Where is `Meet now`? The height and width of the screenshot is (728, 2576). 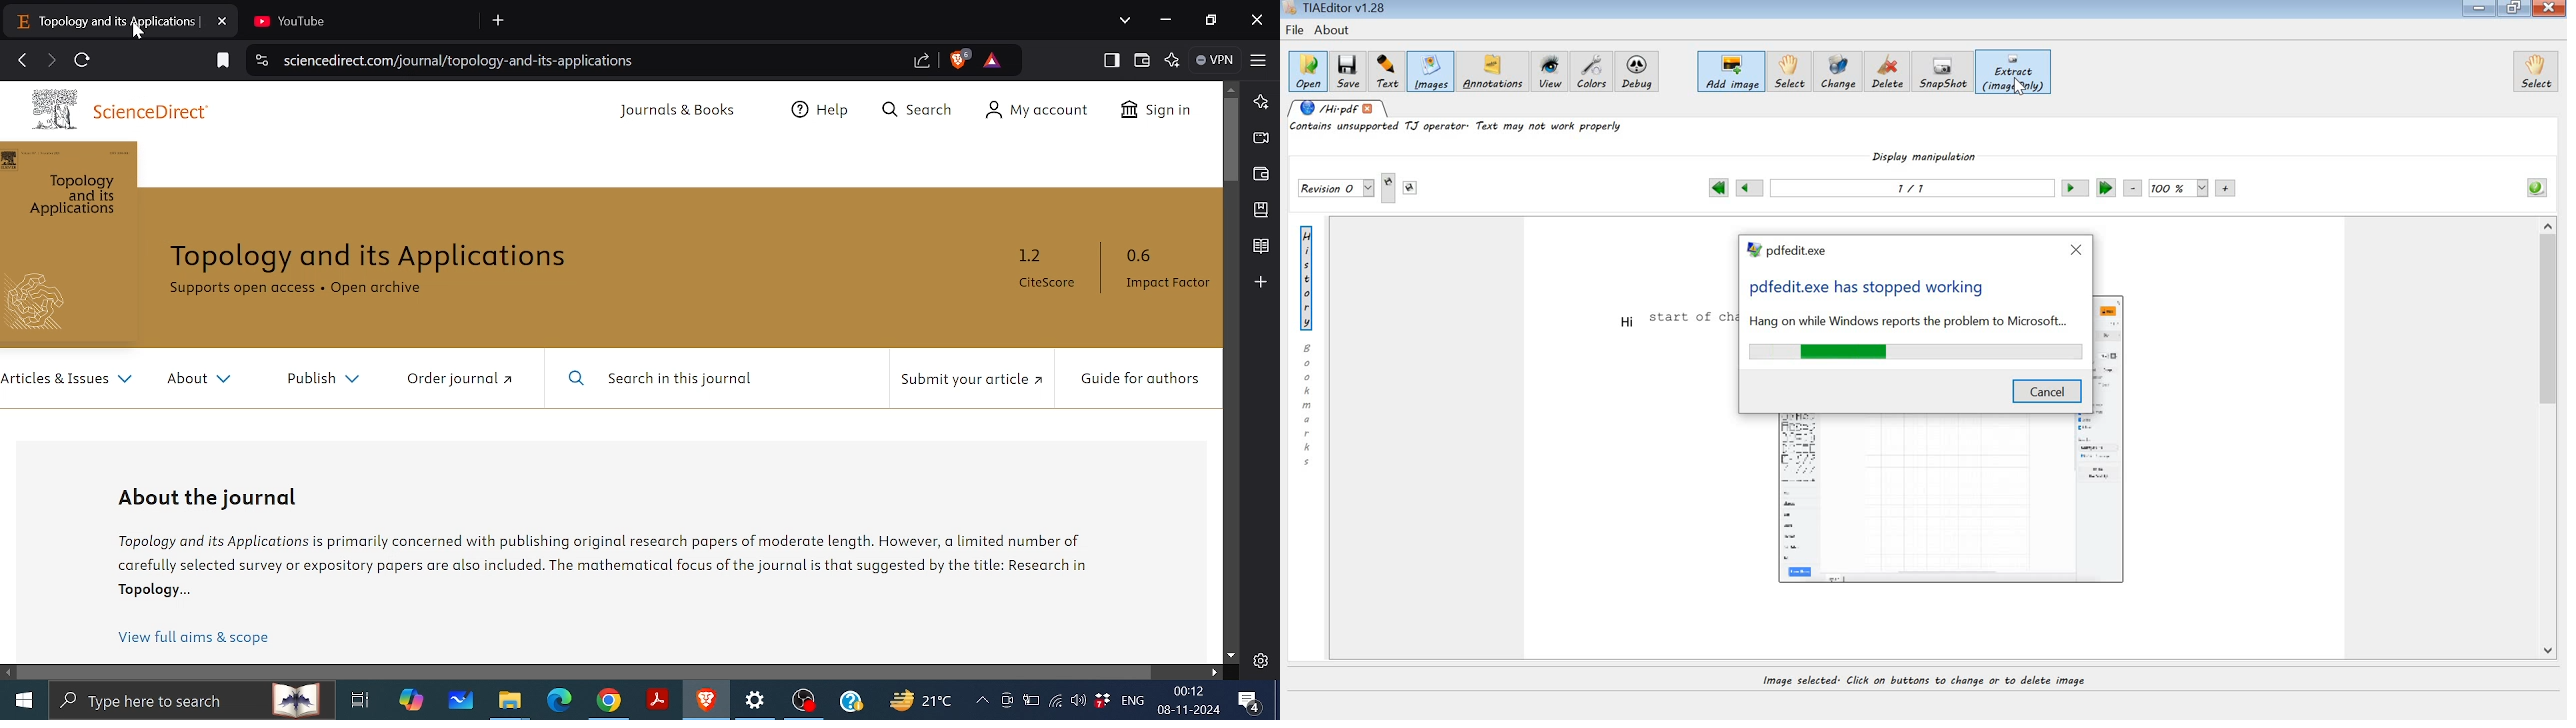 Meet now is located at coordinates (1006, 700).